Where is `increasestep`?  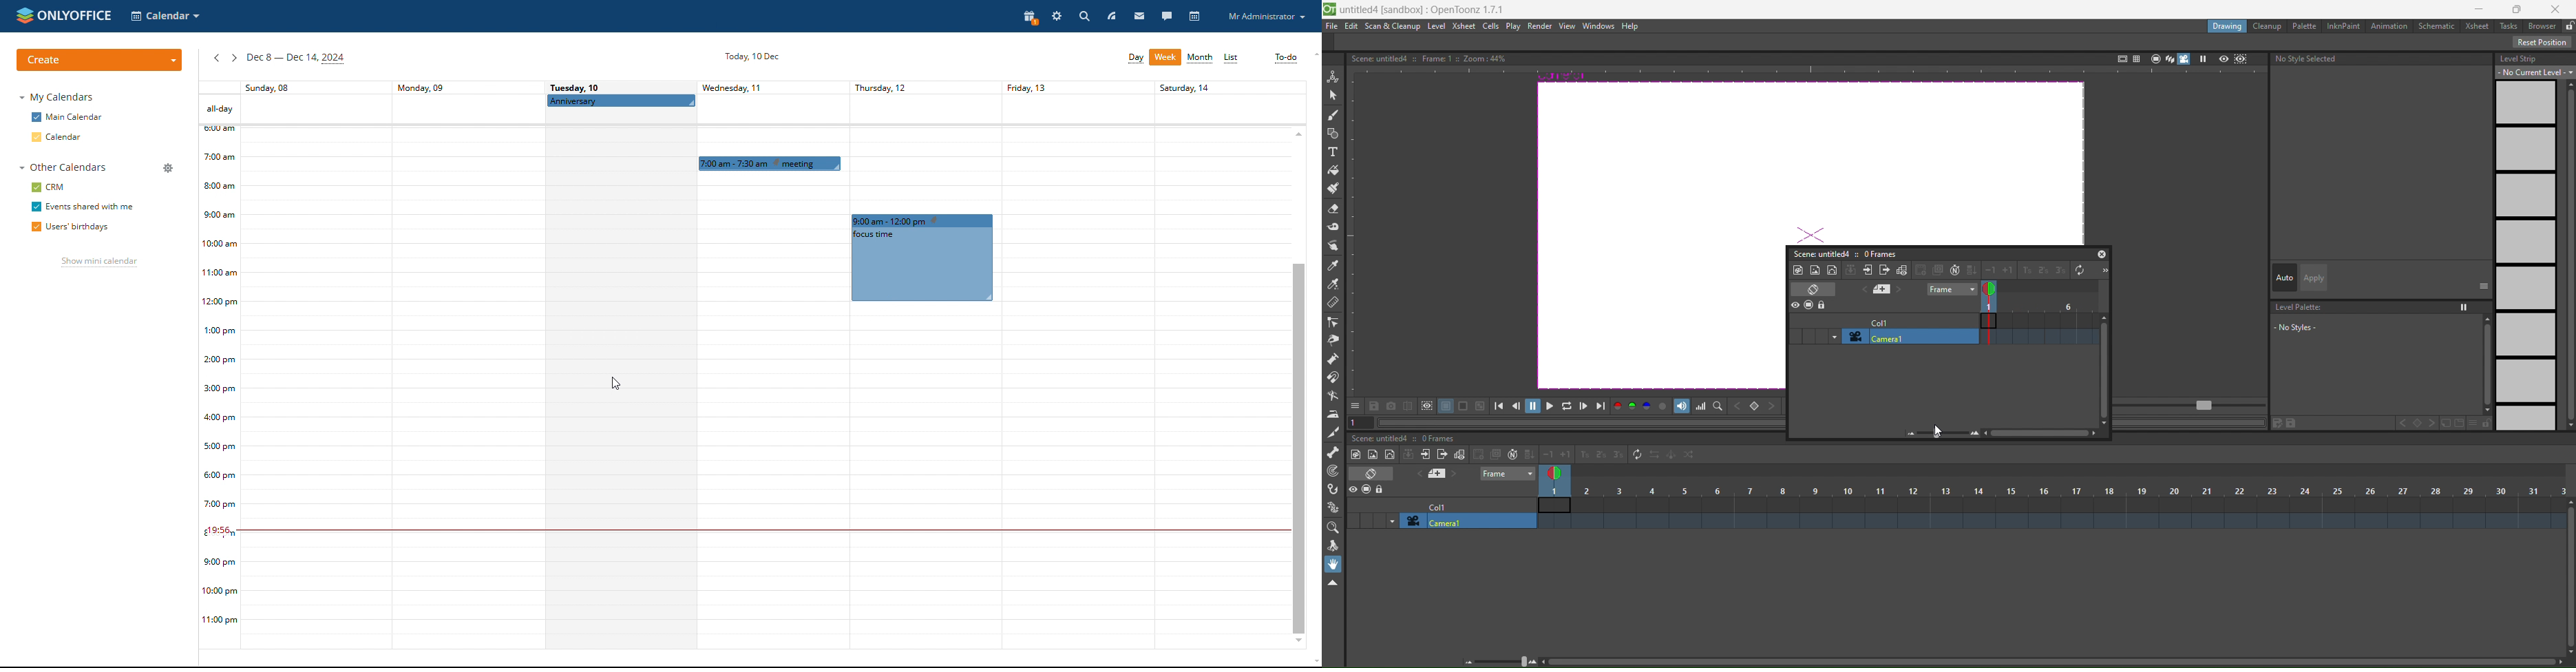 increasestep is located at coordinates (1582, 453).